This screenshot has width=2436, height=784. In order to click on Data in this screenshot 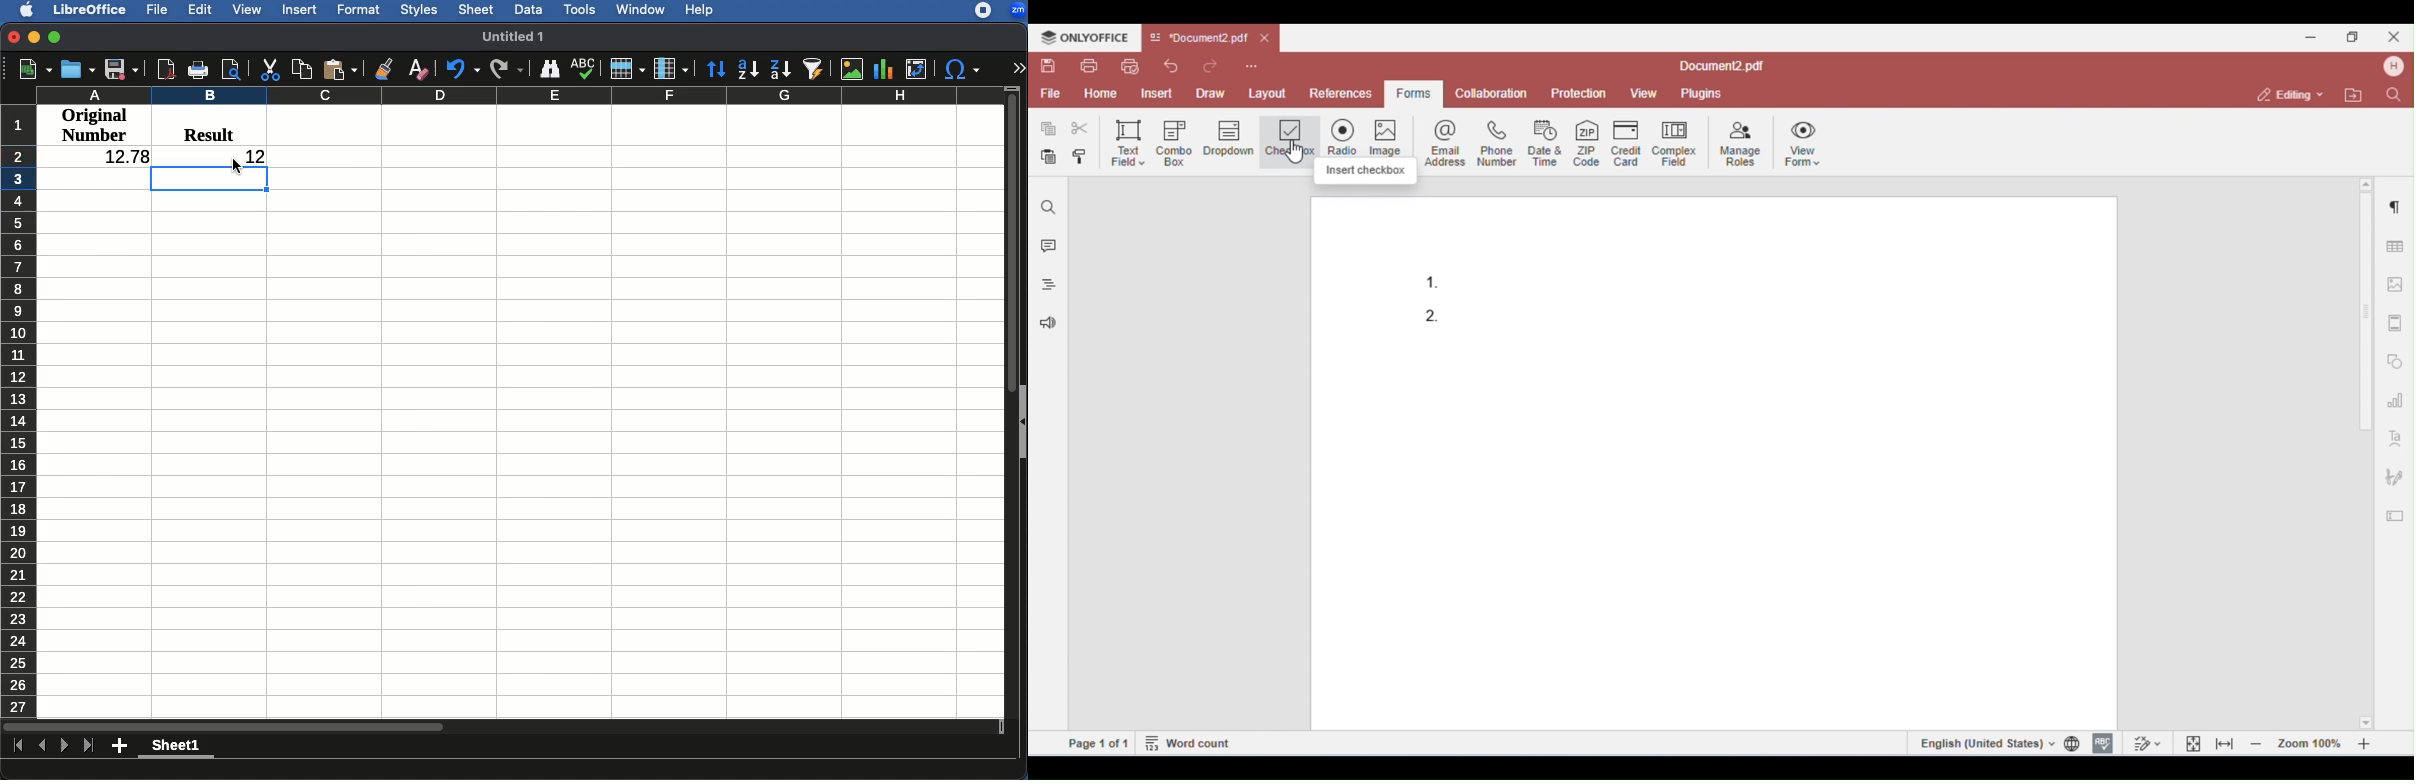, I will do `click(527, 8)`.